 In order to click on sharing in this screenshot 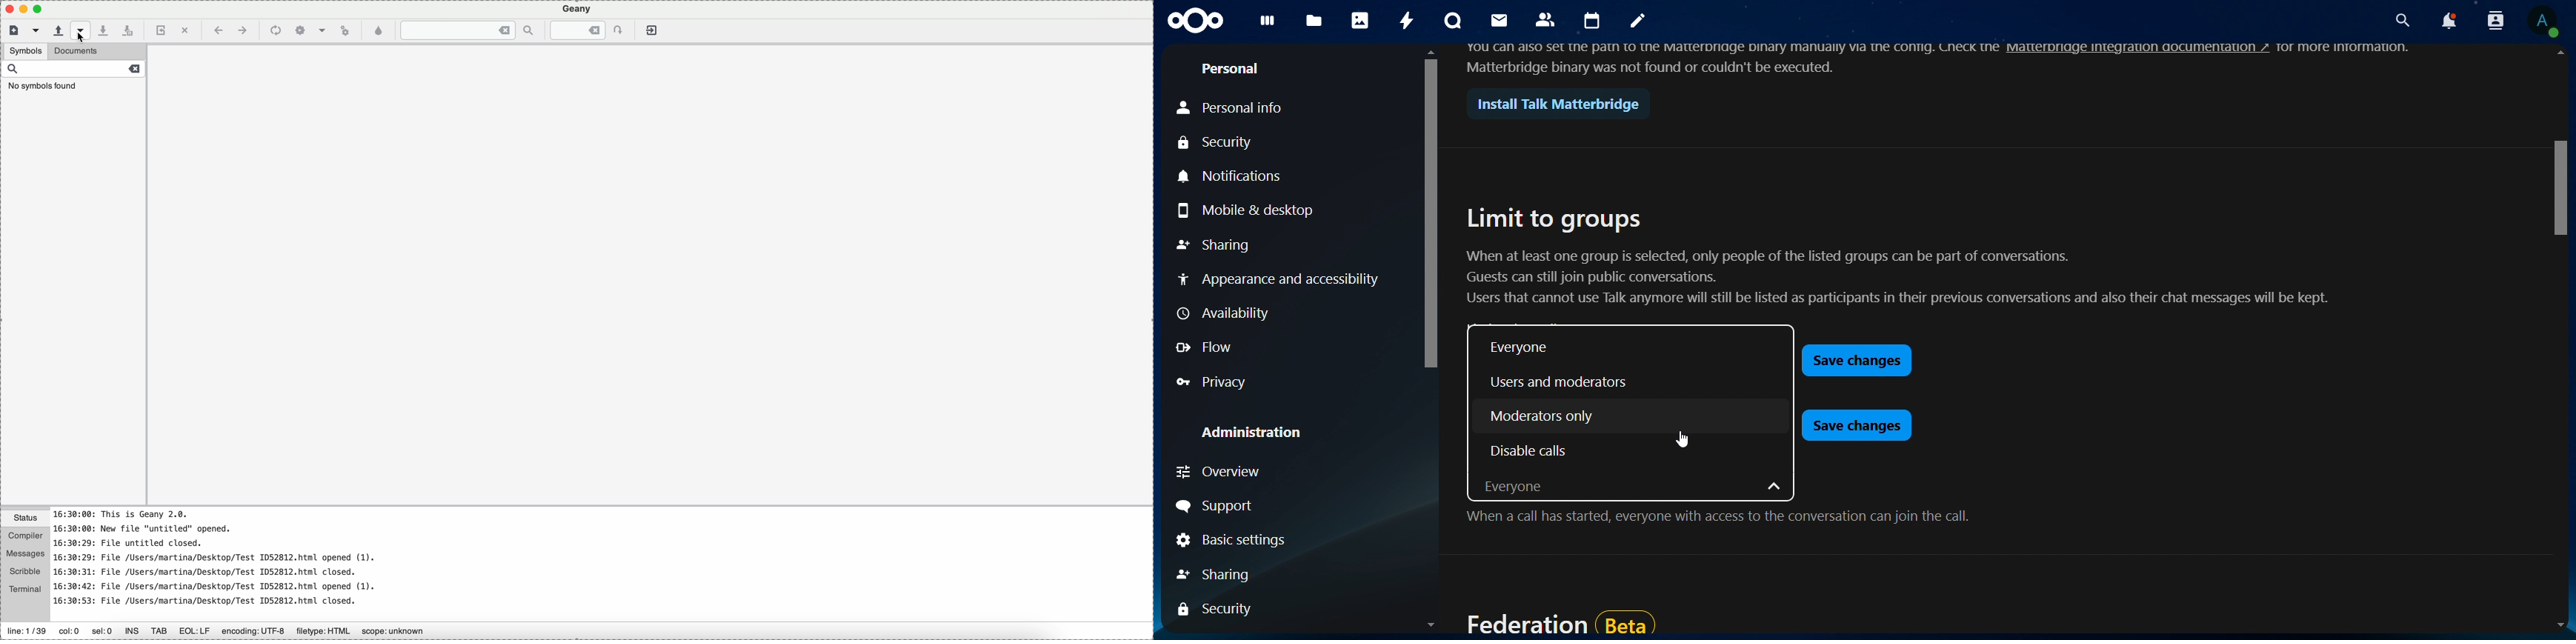, I will do `click(1220, 575)`.